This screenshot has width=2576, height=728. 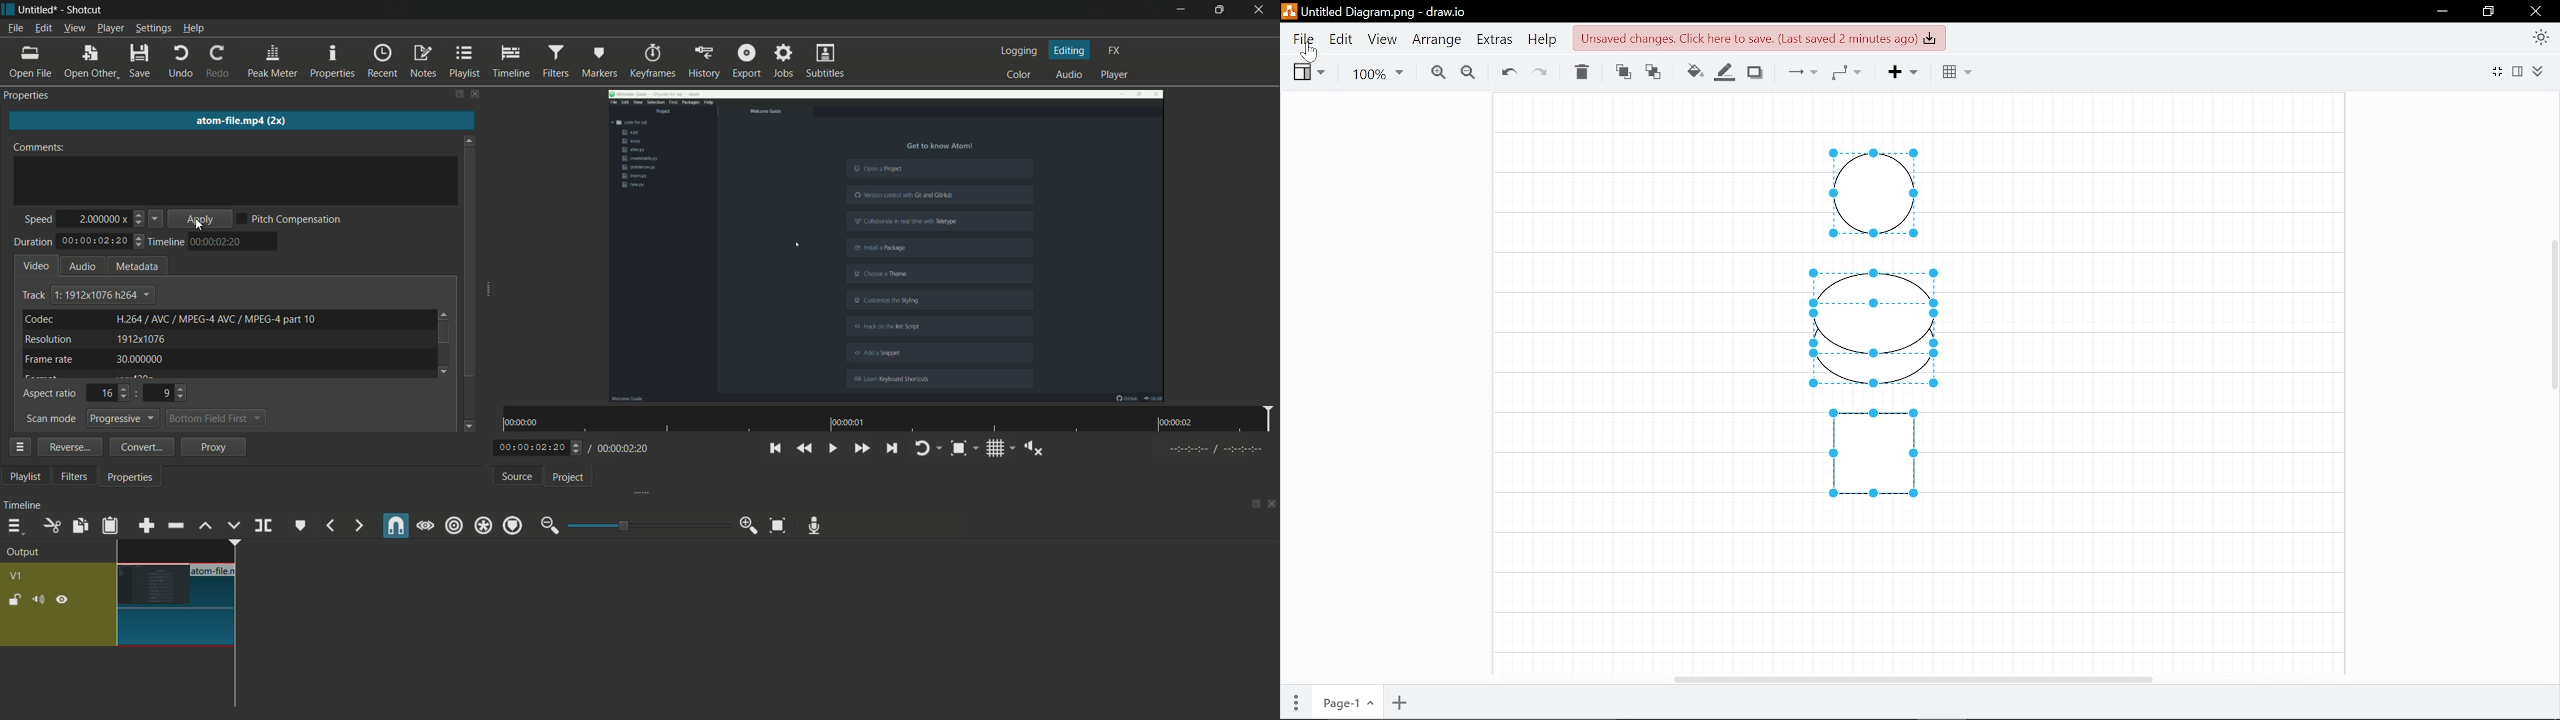 What do you see at coordinates (514, 525) in the screenshot?
I see `ripple markers` at bounding box center [514, 525].